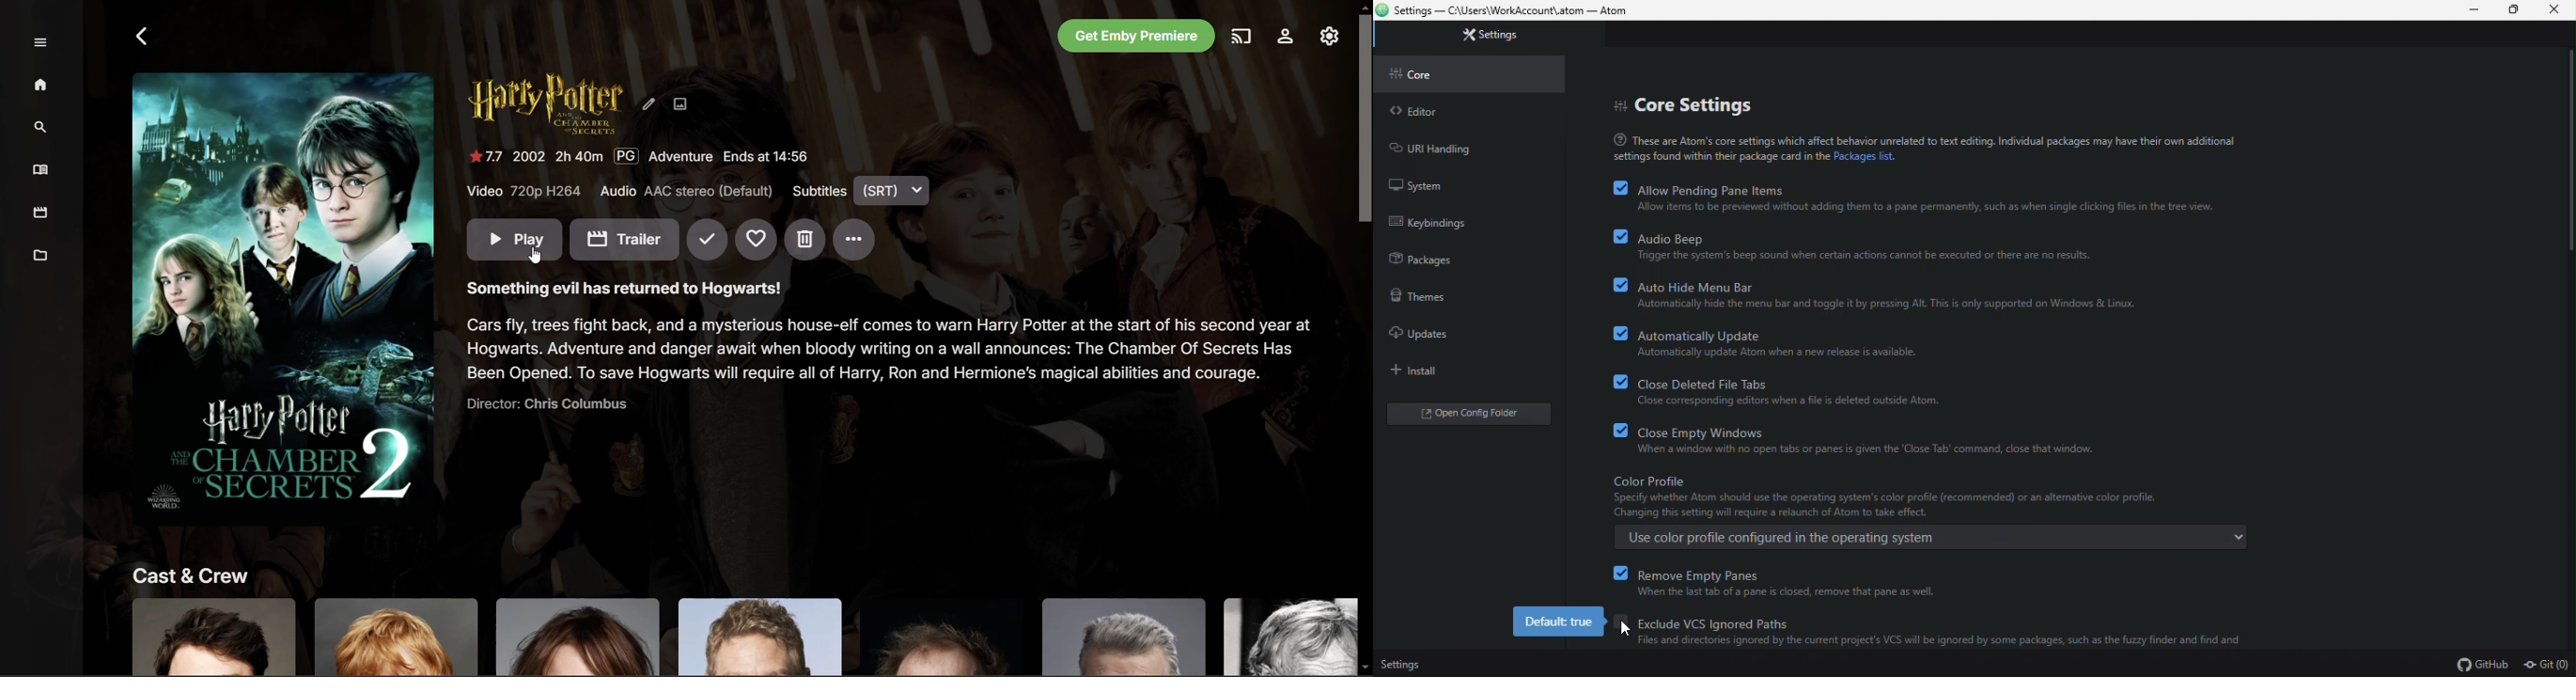 The image size is (2576, 700). What do you see at coordinates (2519, 10) in the screenshot?
I see `Restore` at bounding box center [2519, 10].